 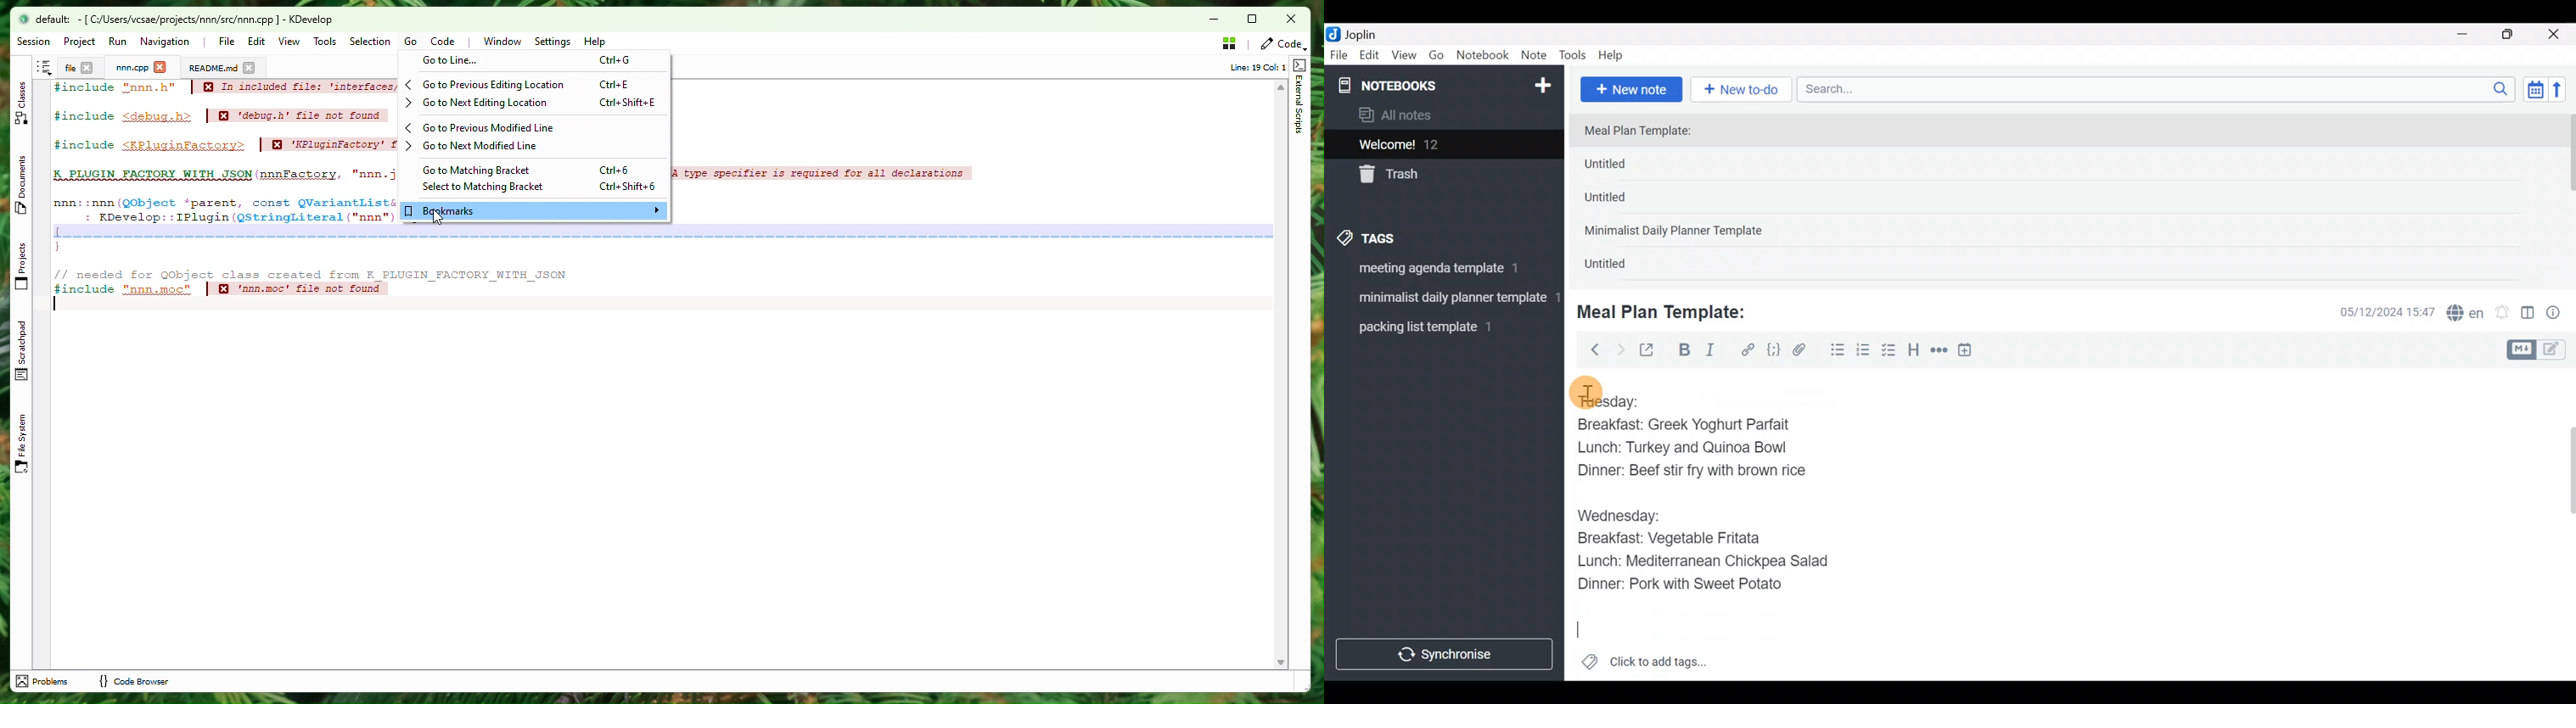 I want to click on Forward, so click(x=1620, y=349).